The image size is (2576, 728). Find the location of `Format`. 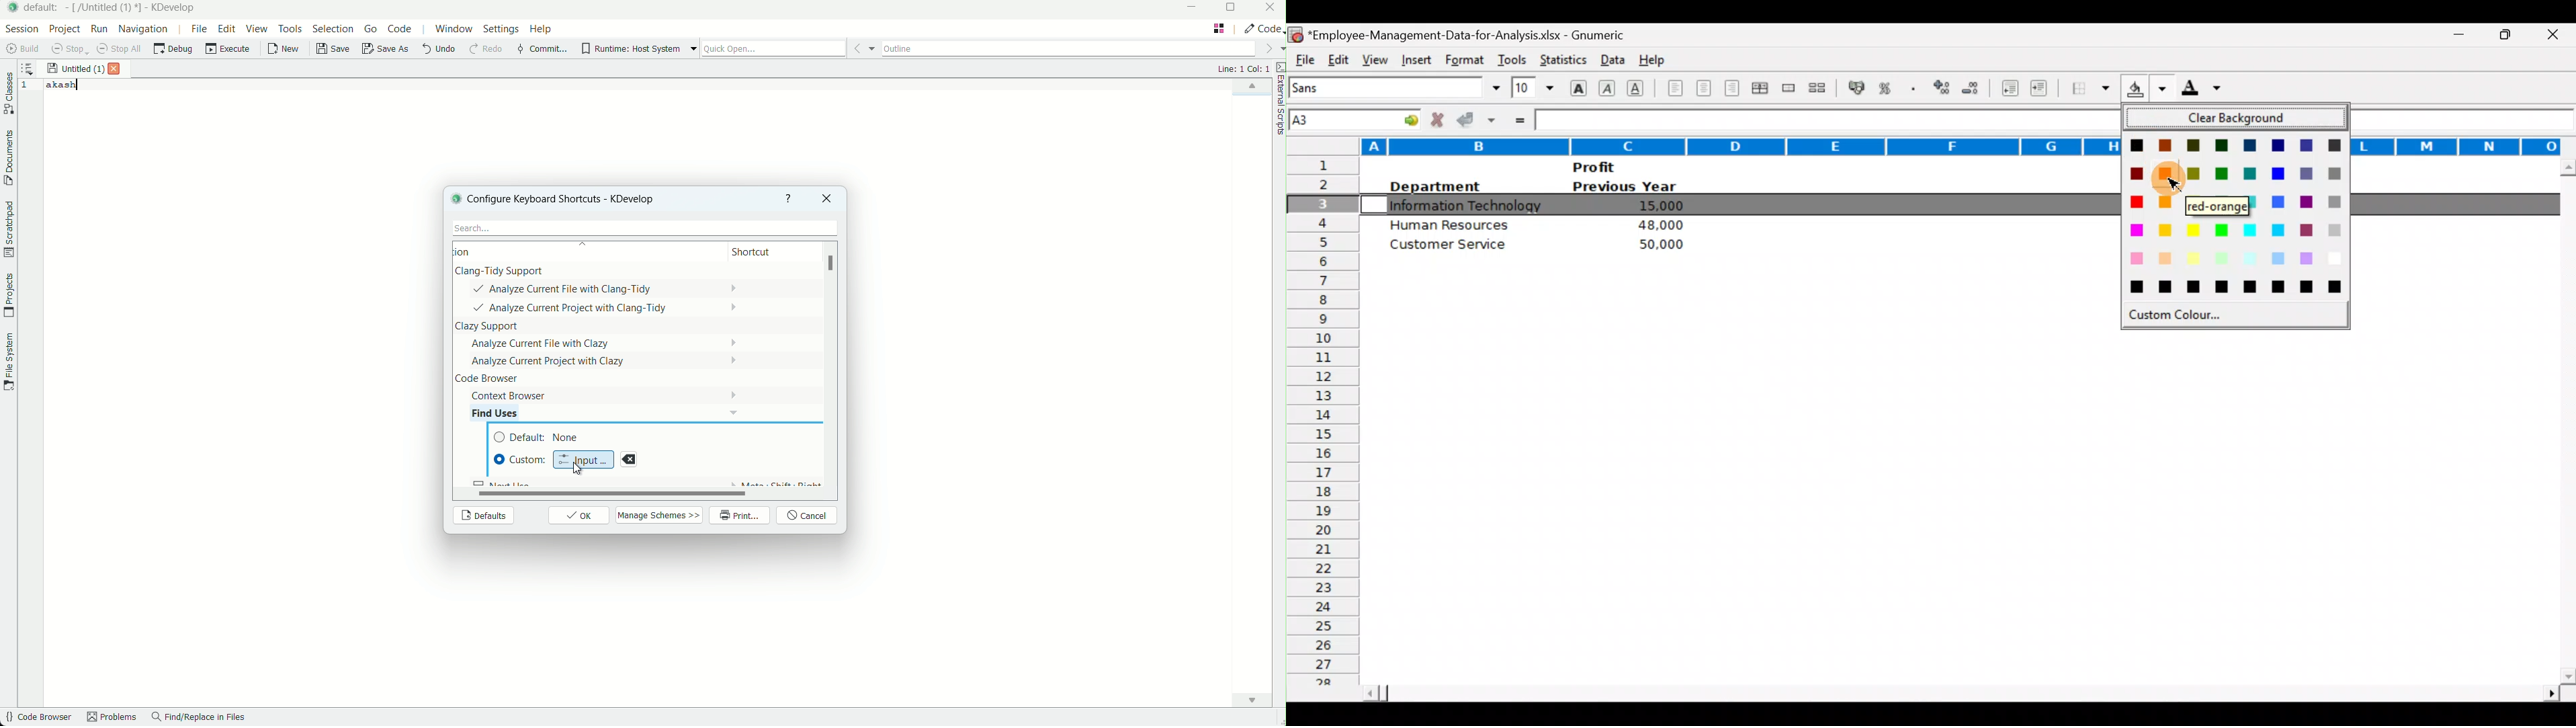

Format is located at coordinates (1462, 60).